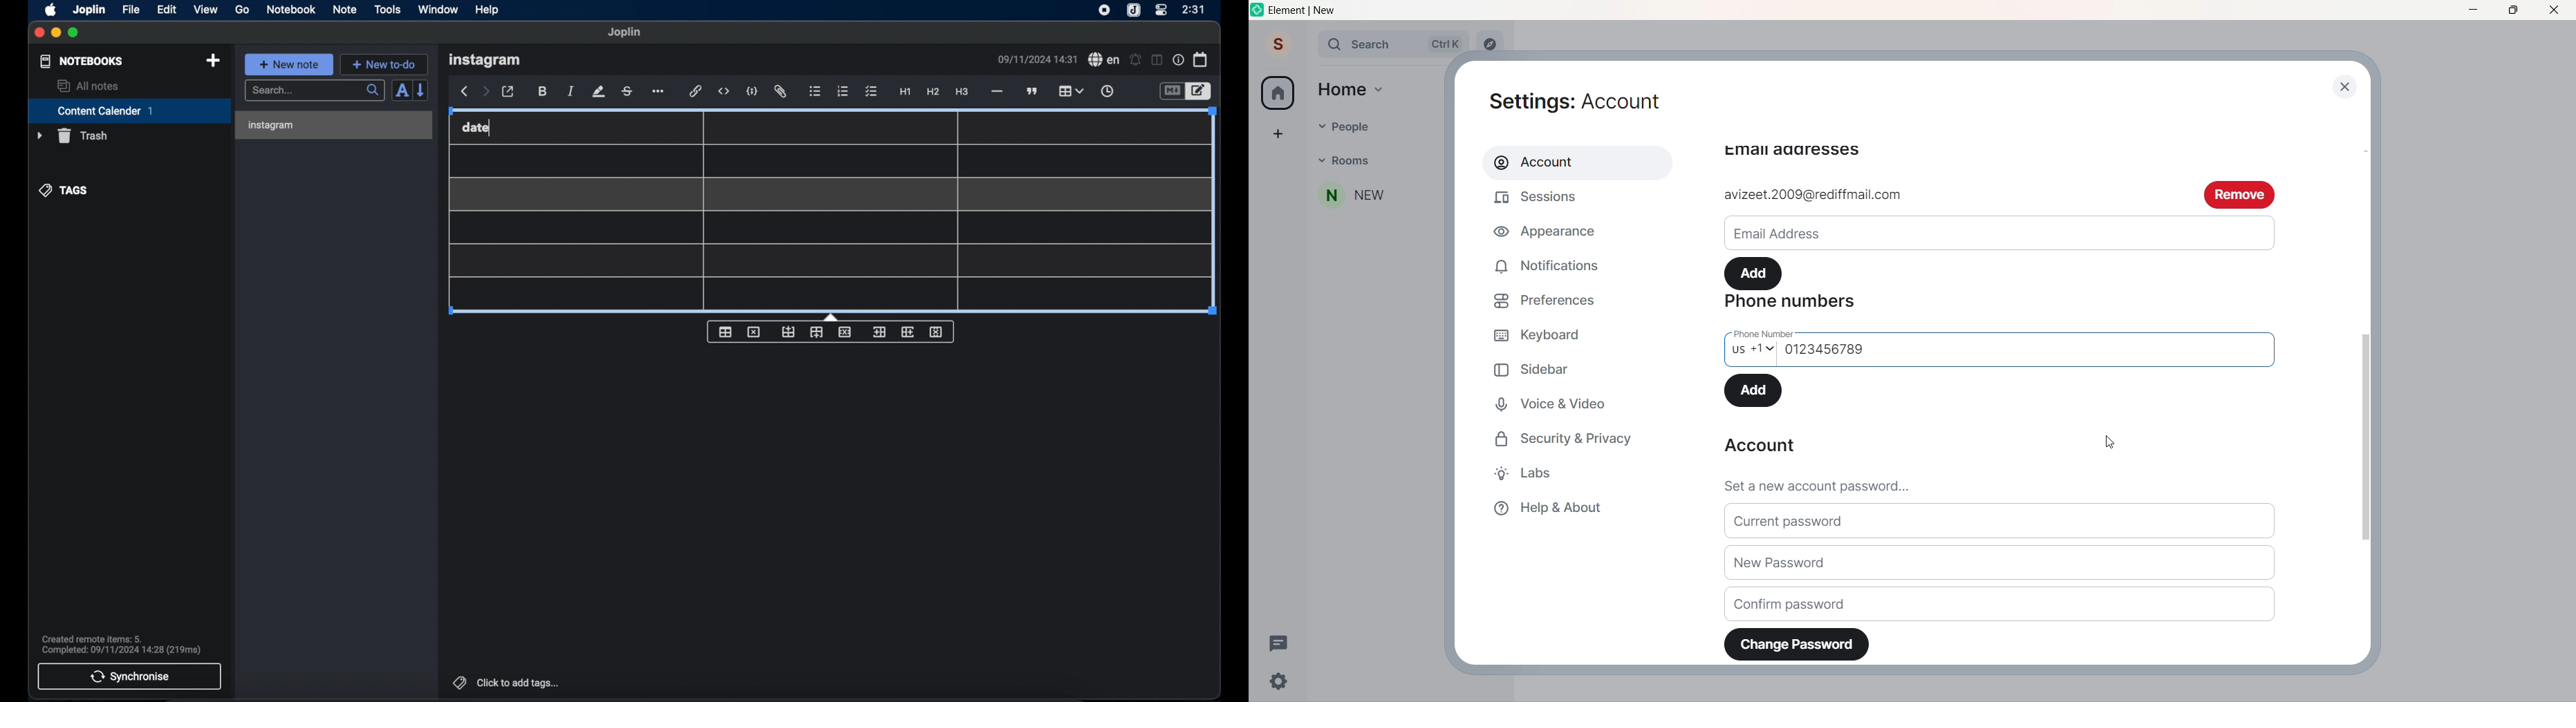 The width and height of the screenshot is (2576, 728). What do you see at coordinates (214, 61) in the screenshot?
I see `new notebook` at bounding box center [214, 61].